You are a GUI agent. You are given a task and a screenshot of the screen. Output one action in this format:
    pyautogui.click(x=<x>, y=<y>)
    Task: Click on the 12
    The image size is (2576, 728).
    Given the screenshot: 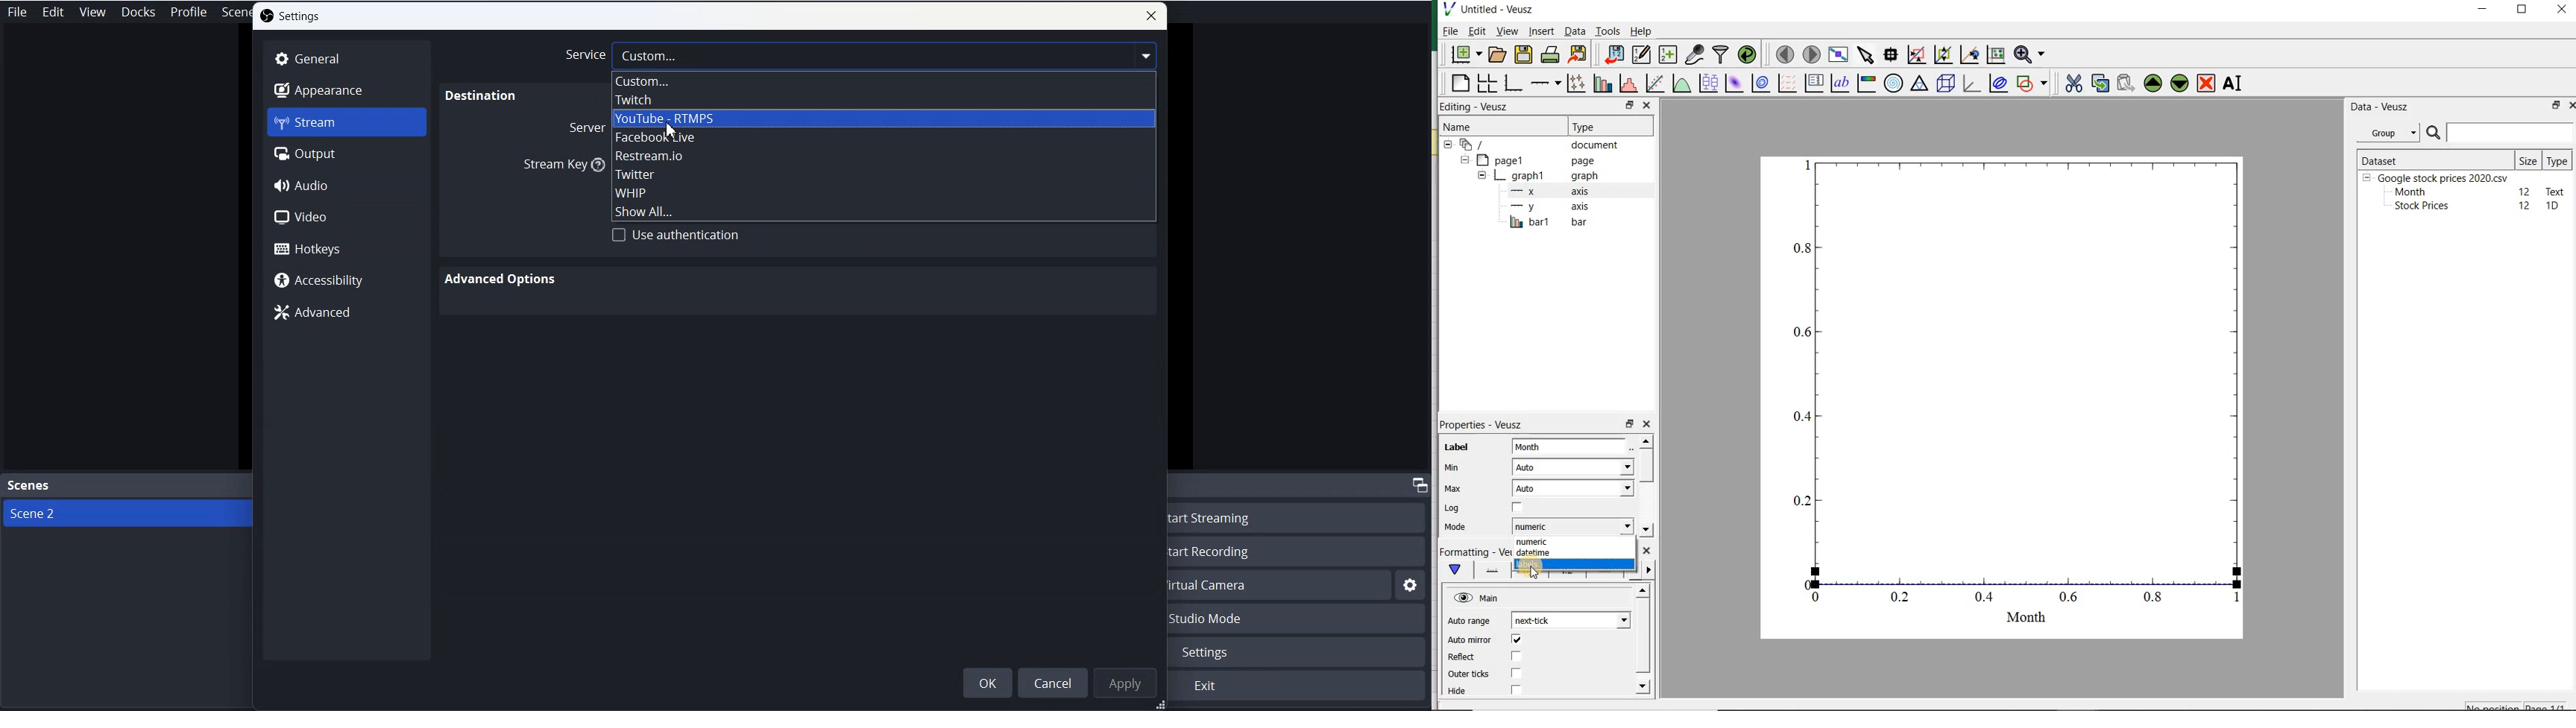 What is the action you would take?
    pyautogui.click(x=2526, y=206)
    